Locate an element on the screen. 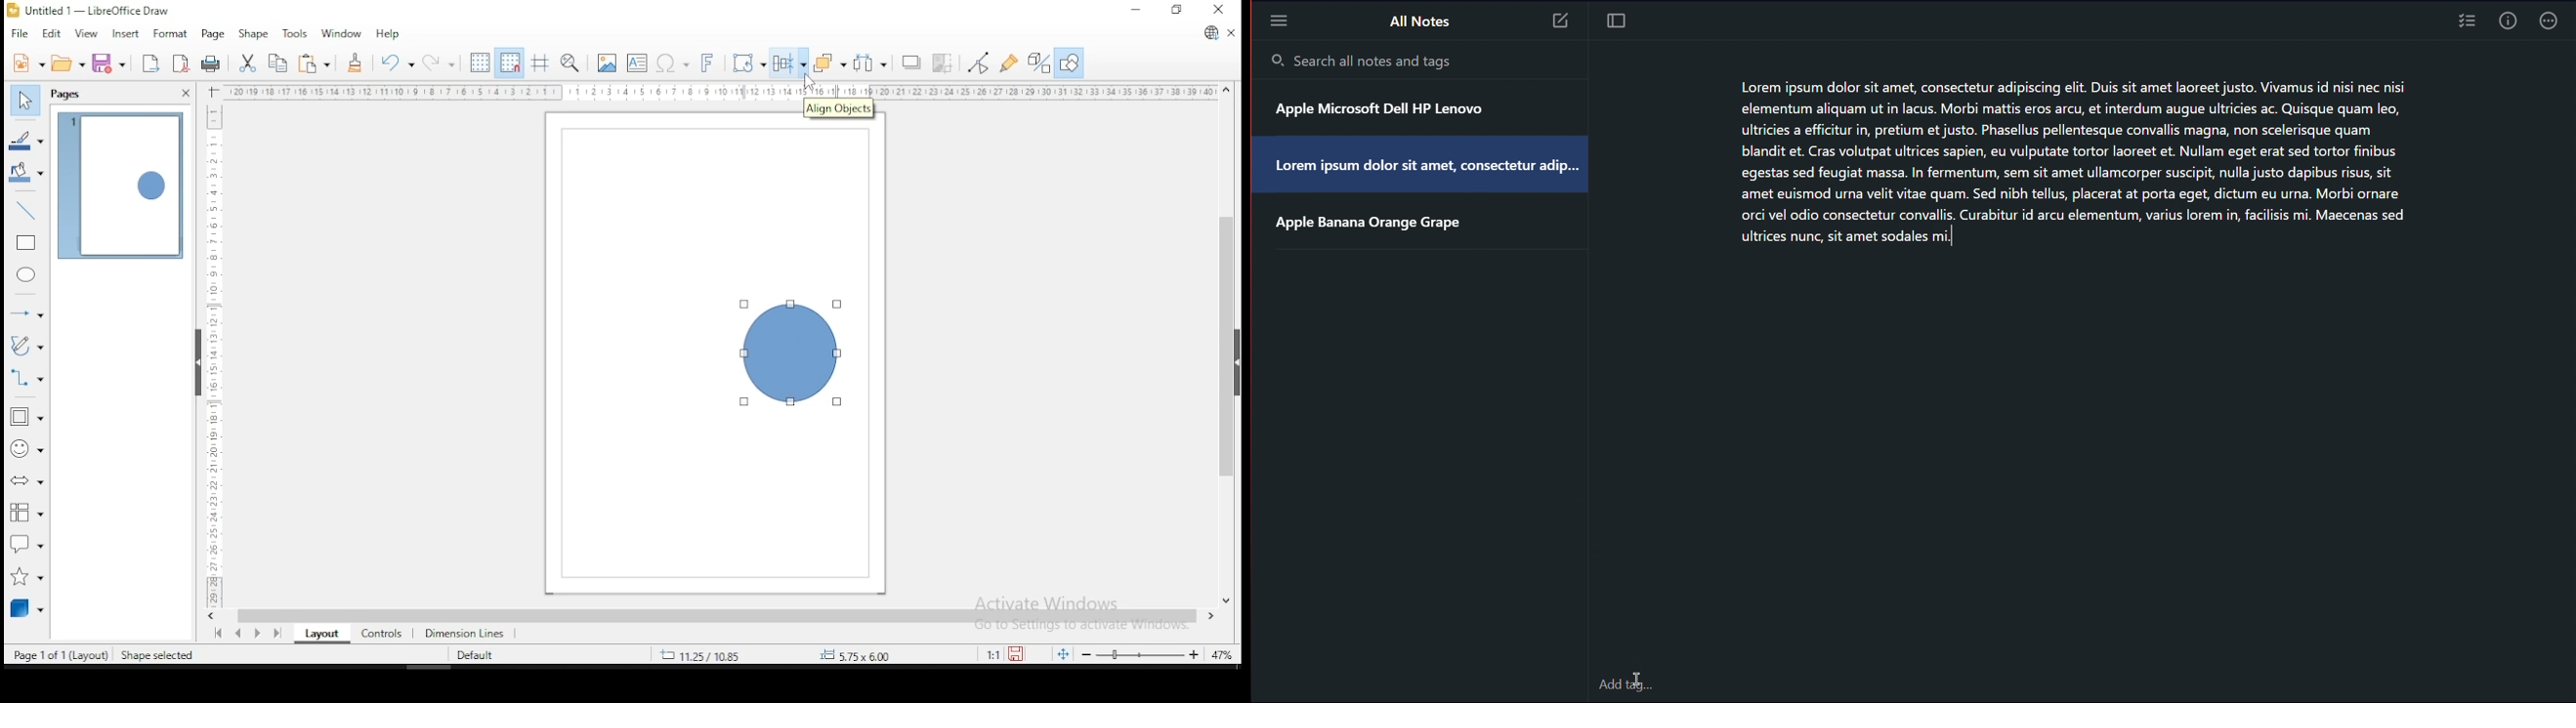 This screenshot has width=2576, height=728. insert is located at coordinates (123, 34).